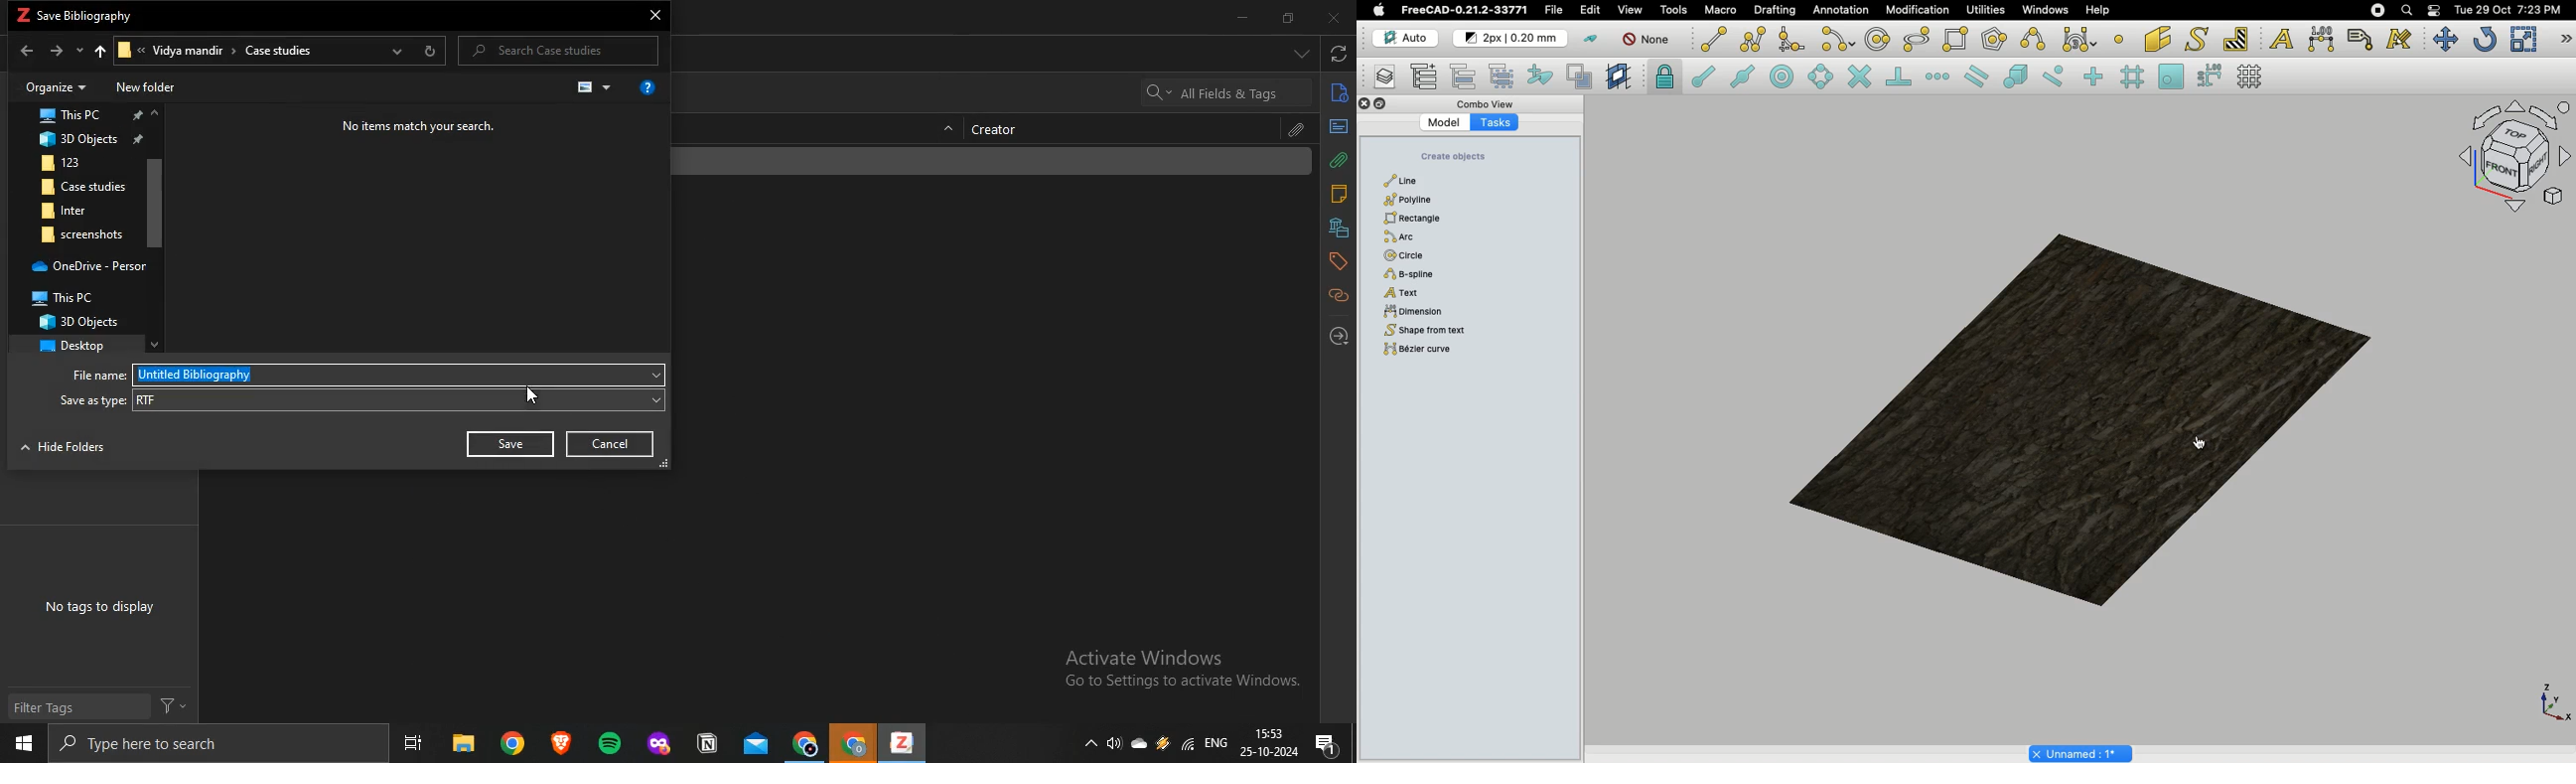 The width and height of the screenshot is (2576, 784). Describe the element at coordinates (1896, 75) in the screenshot. I see `Snap perpendicular` at that location.